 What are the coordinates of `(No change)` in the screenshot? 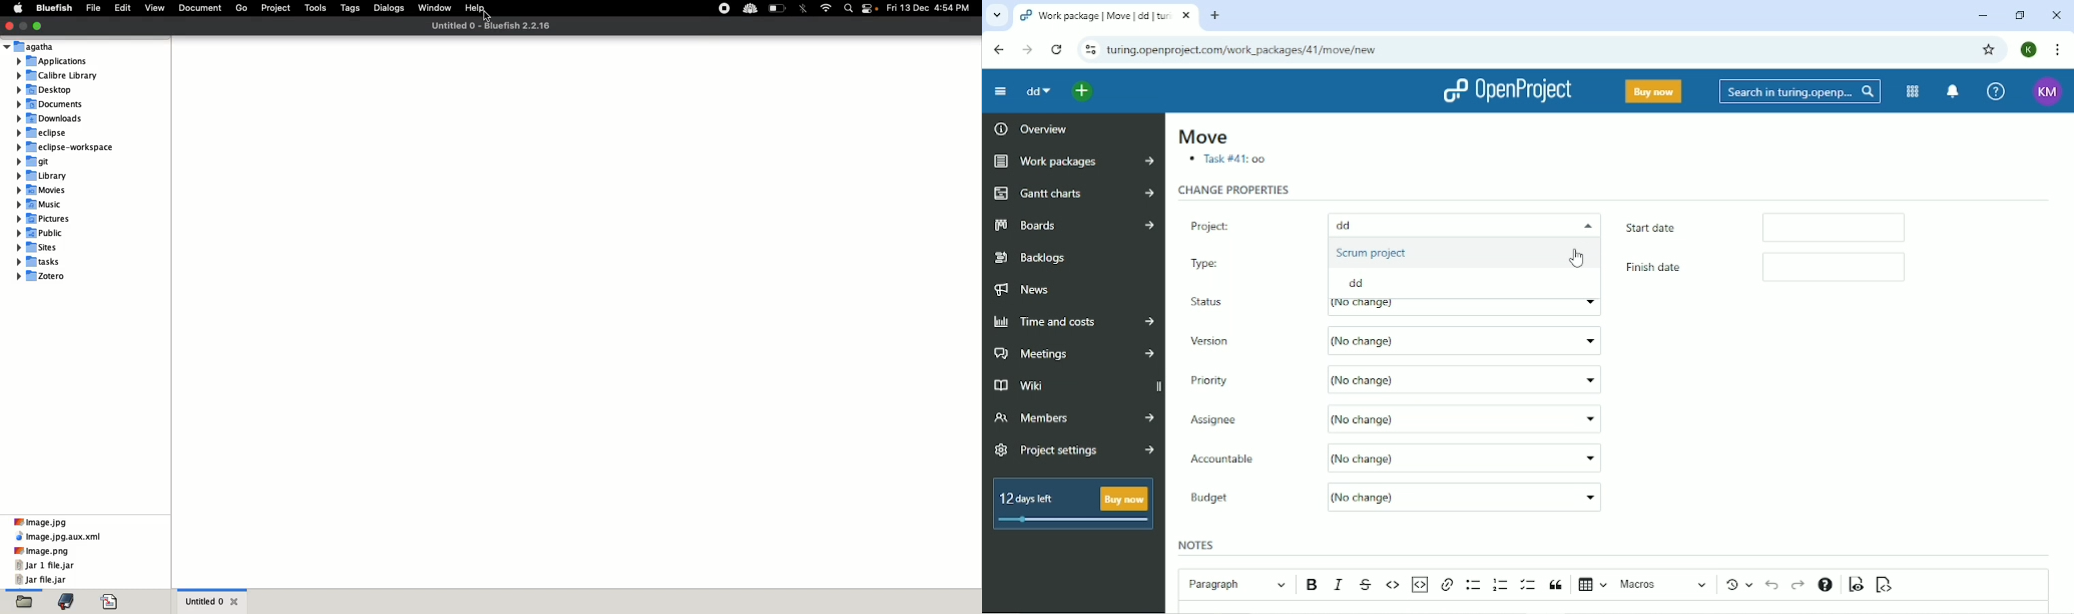 It's located at (1464, 417).